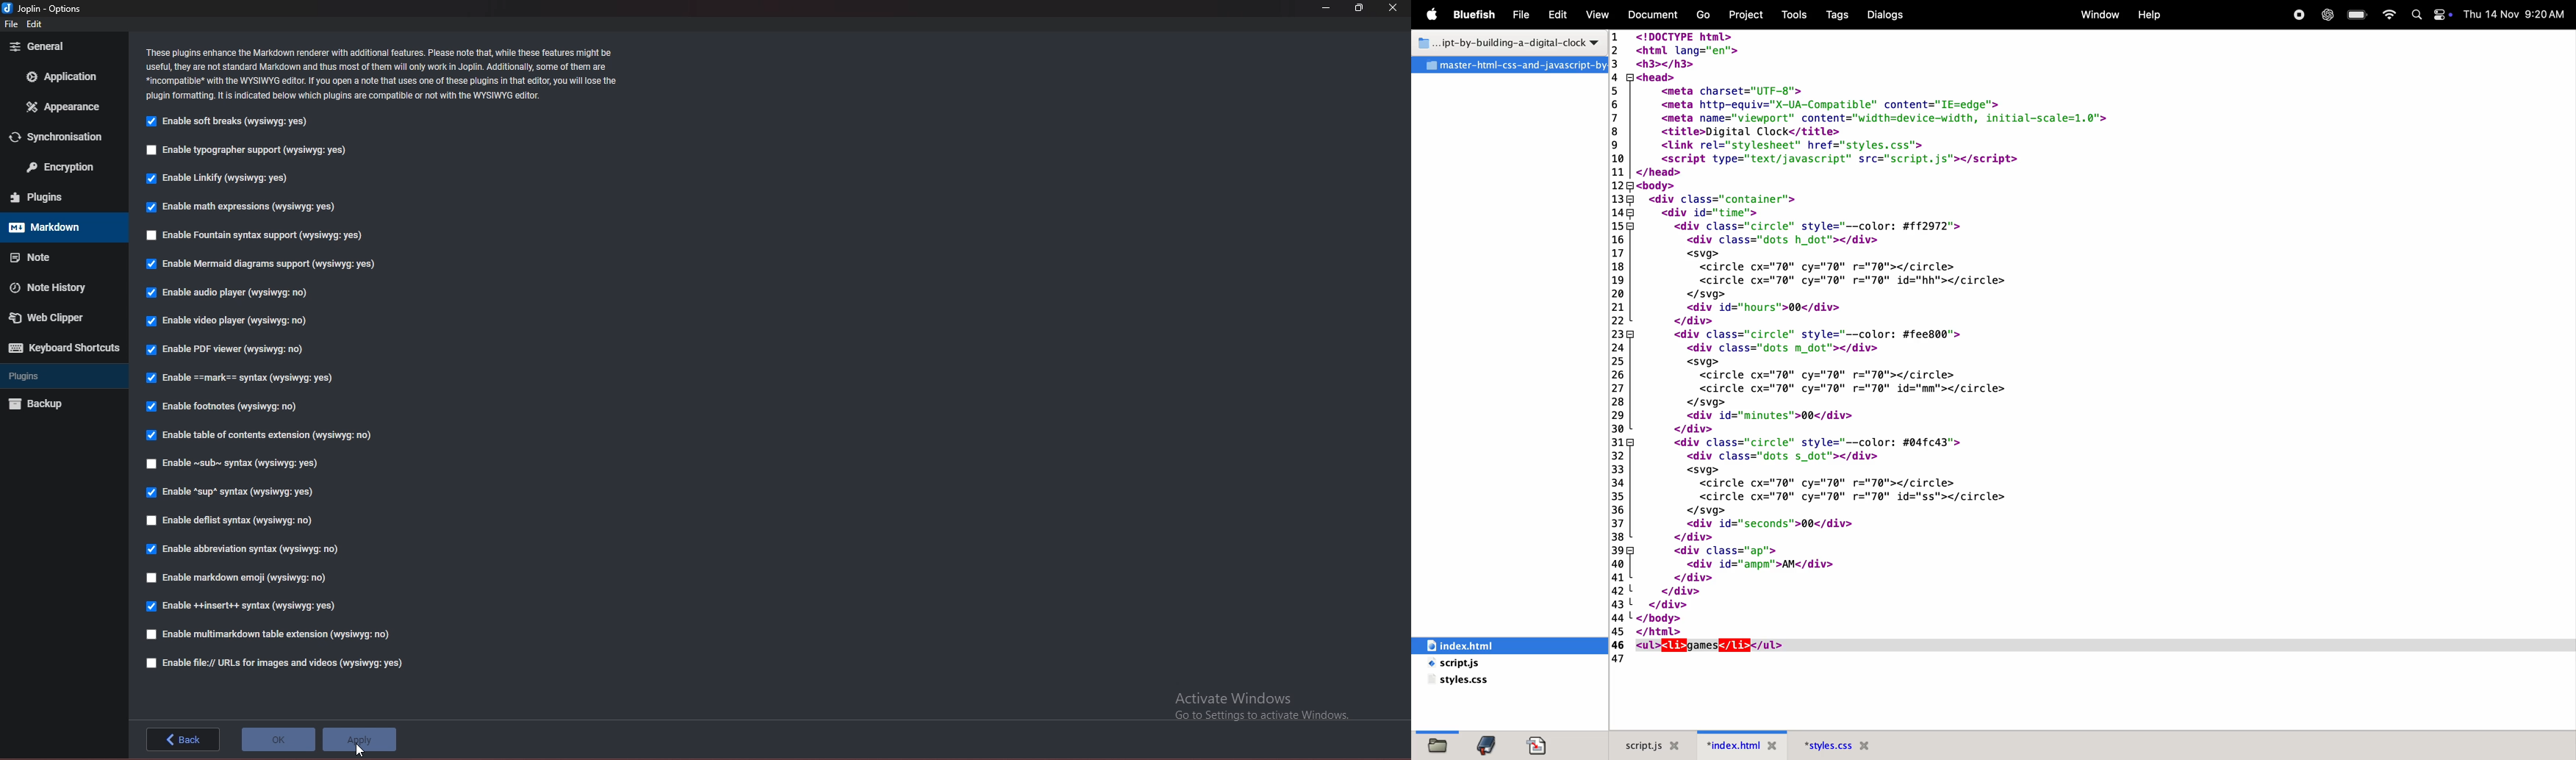 This screenshot has width=2576, height=784. Describe the element at coordinates (2098, 14) in the screenshot. I see `window` at that location.